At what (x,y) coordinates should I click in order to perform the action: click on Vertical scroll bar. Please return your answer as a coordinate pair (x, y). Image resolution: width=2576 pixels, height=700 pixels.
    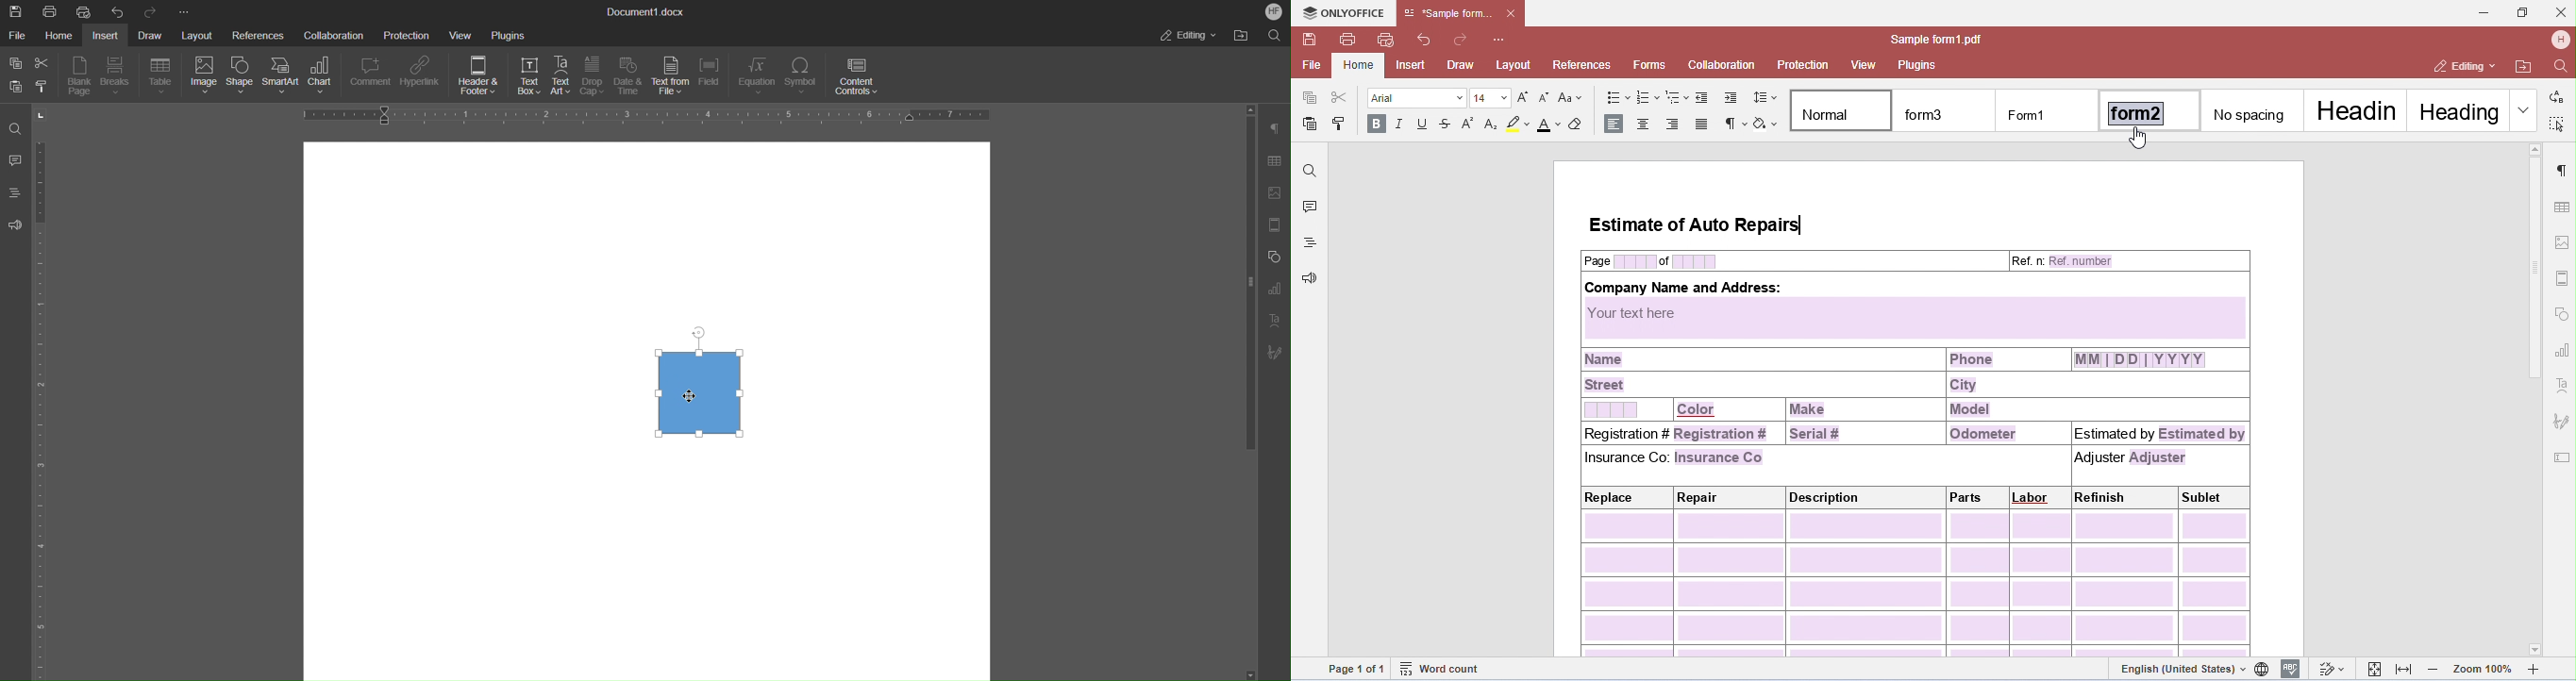
    Looking at the image, I should click on (1248, 288).